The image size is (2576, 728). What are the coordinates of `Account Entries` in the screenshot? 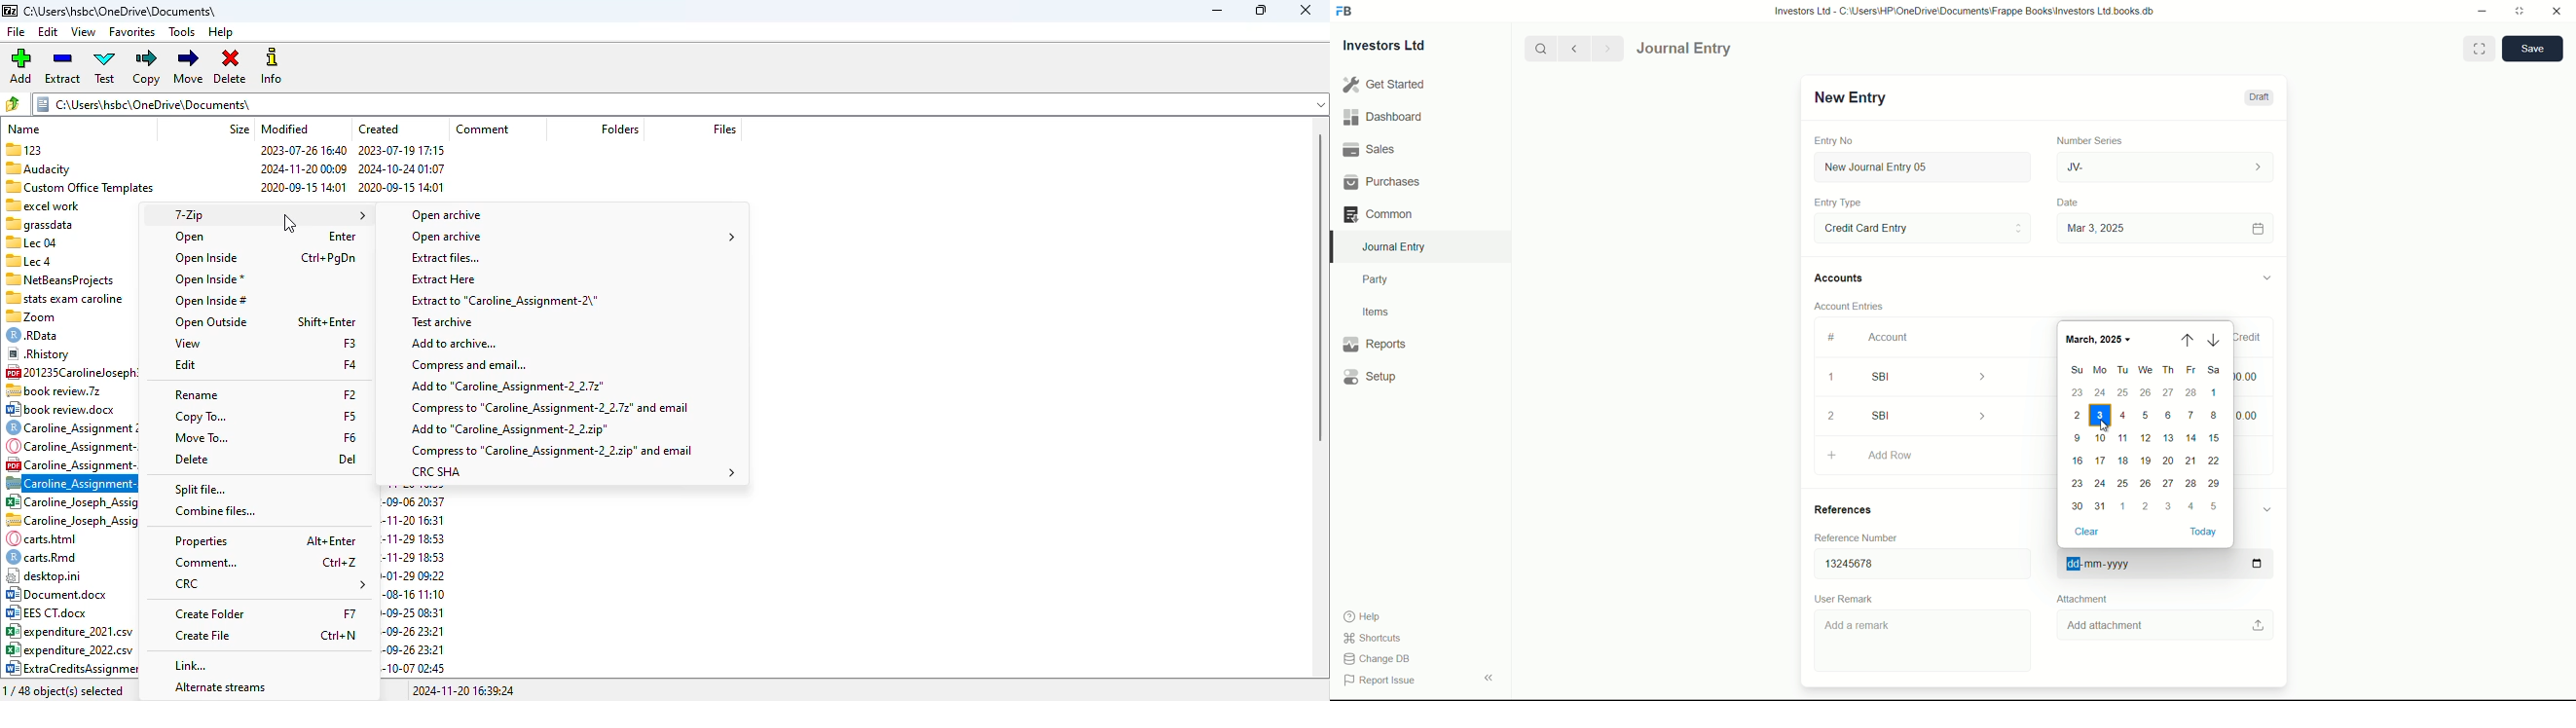 It's located at (1854, 304).